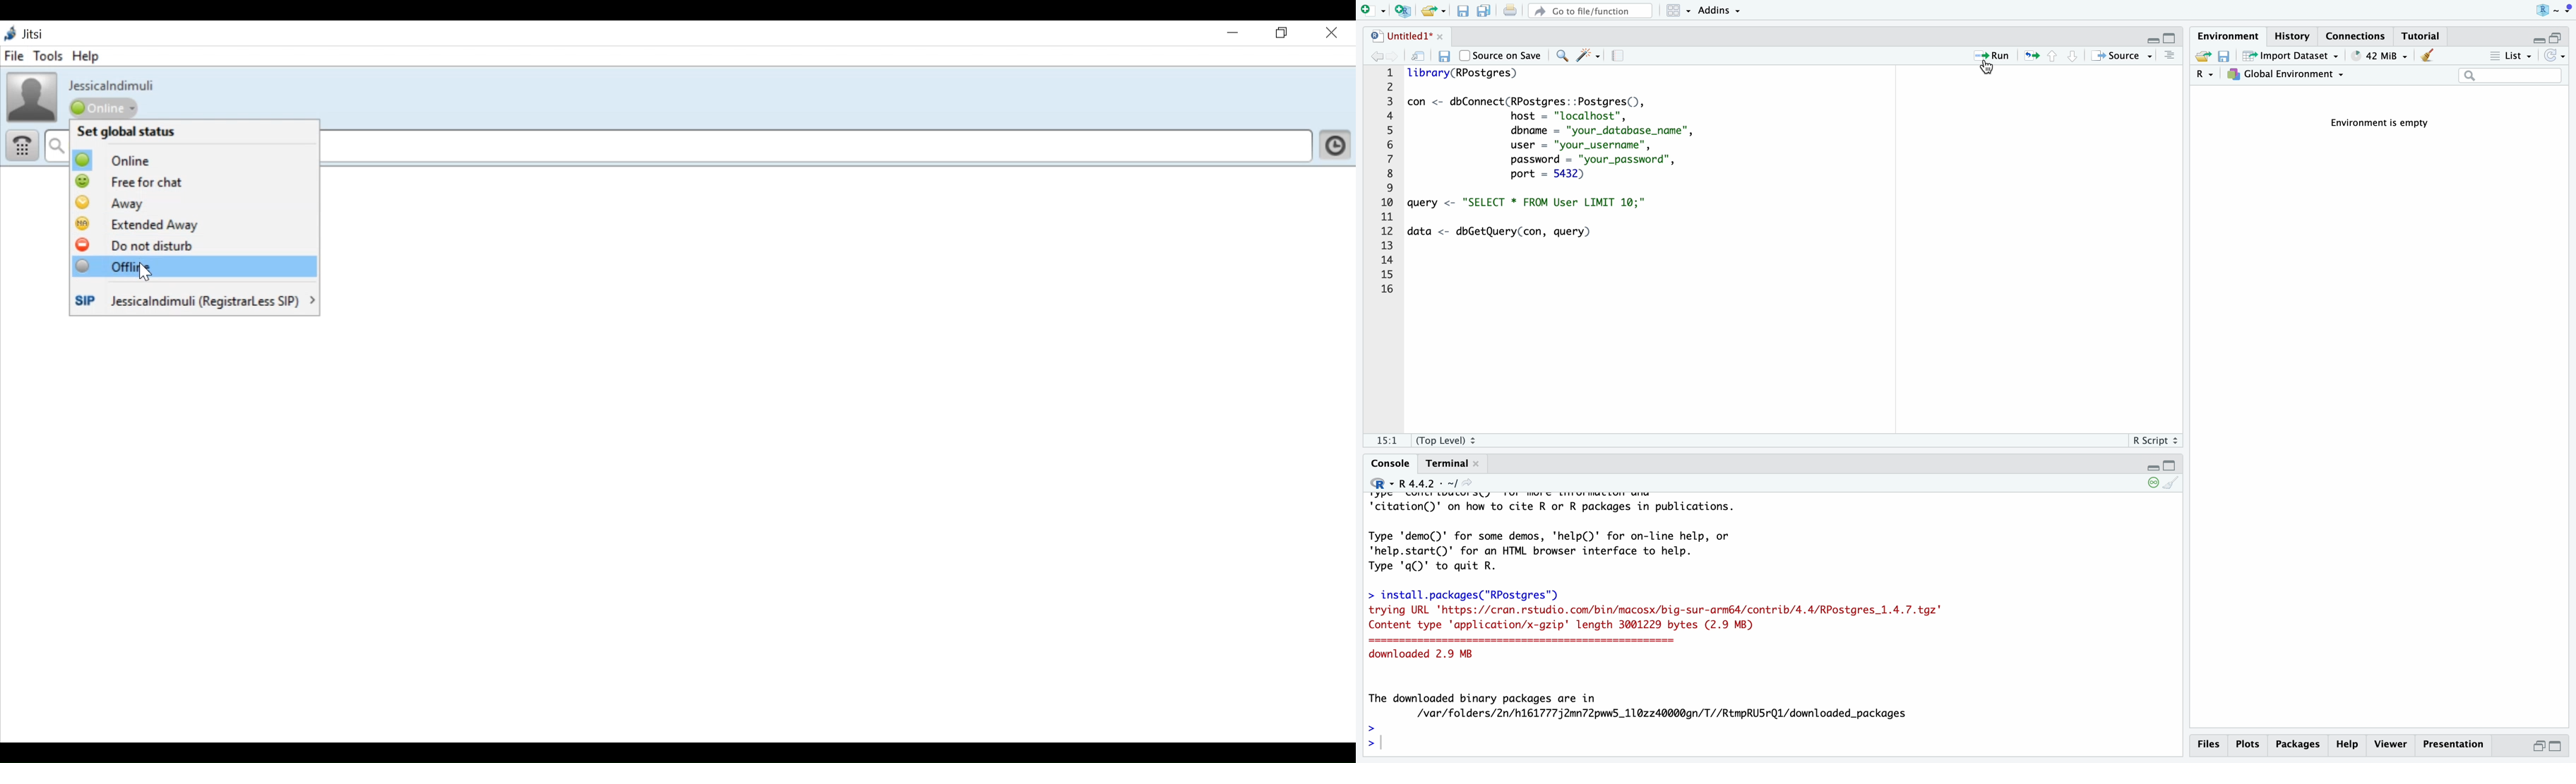  I want to click on save current document, so click(1442, 57).